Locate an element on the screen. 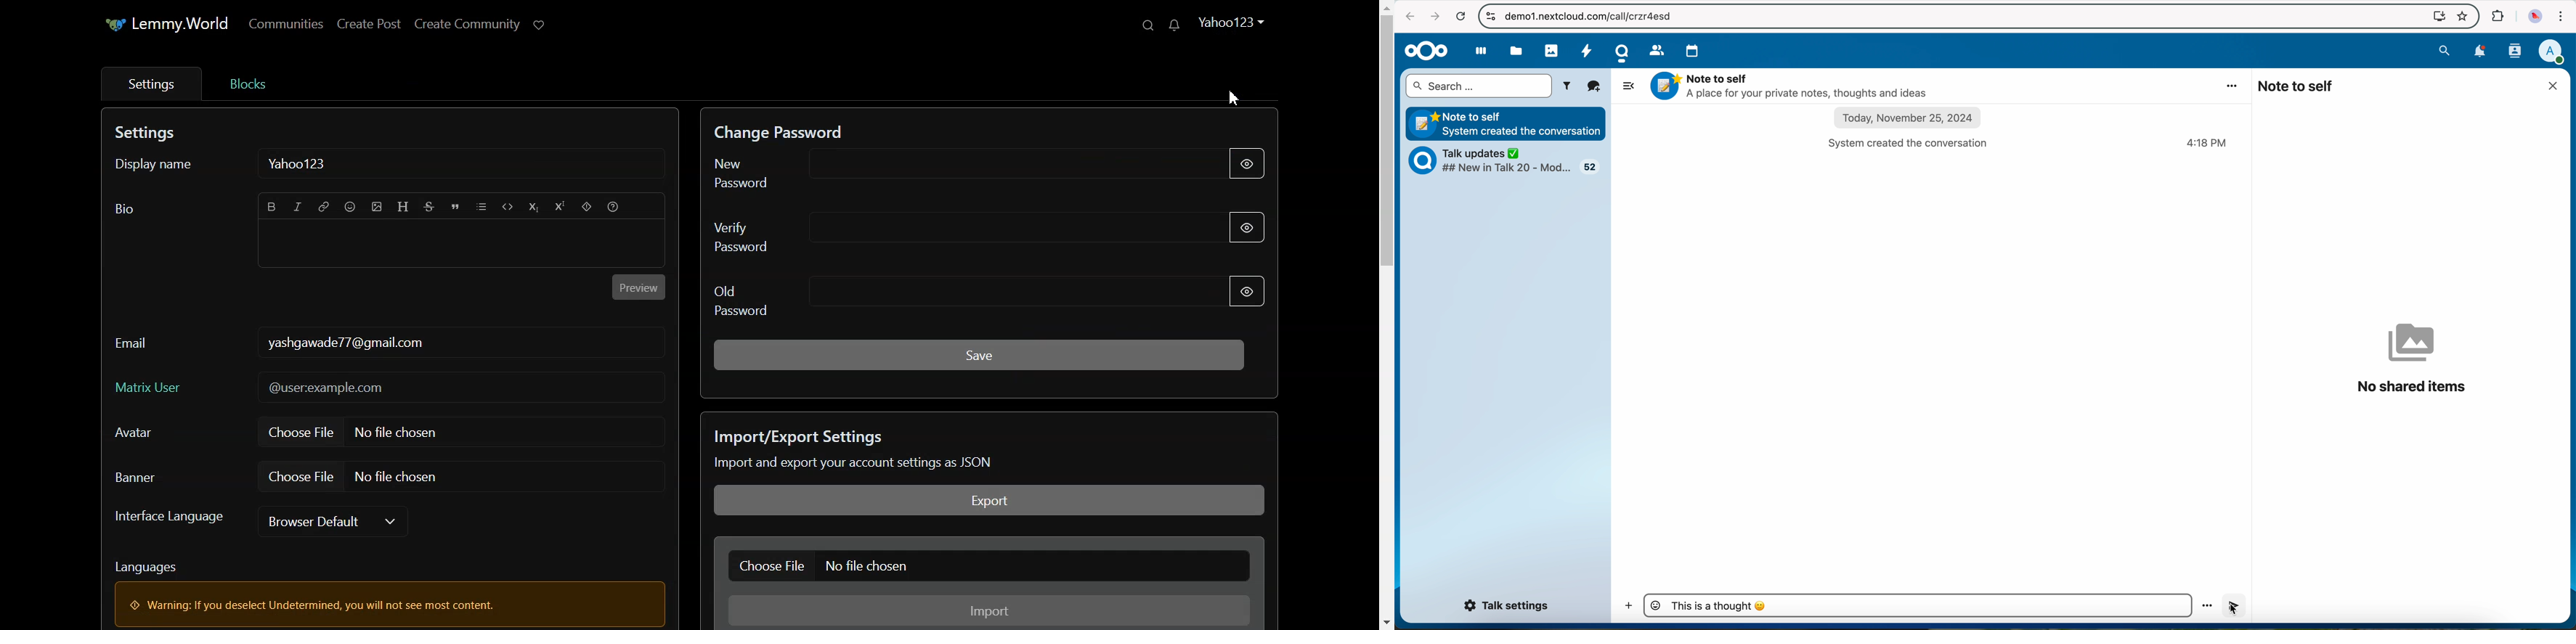  navigate back is located at coordinates (1407, 17).